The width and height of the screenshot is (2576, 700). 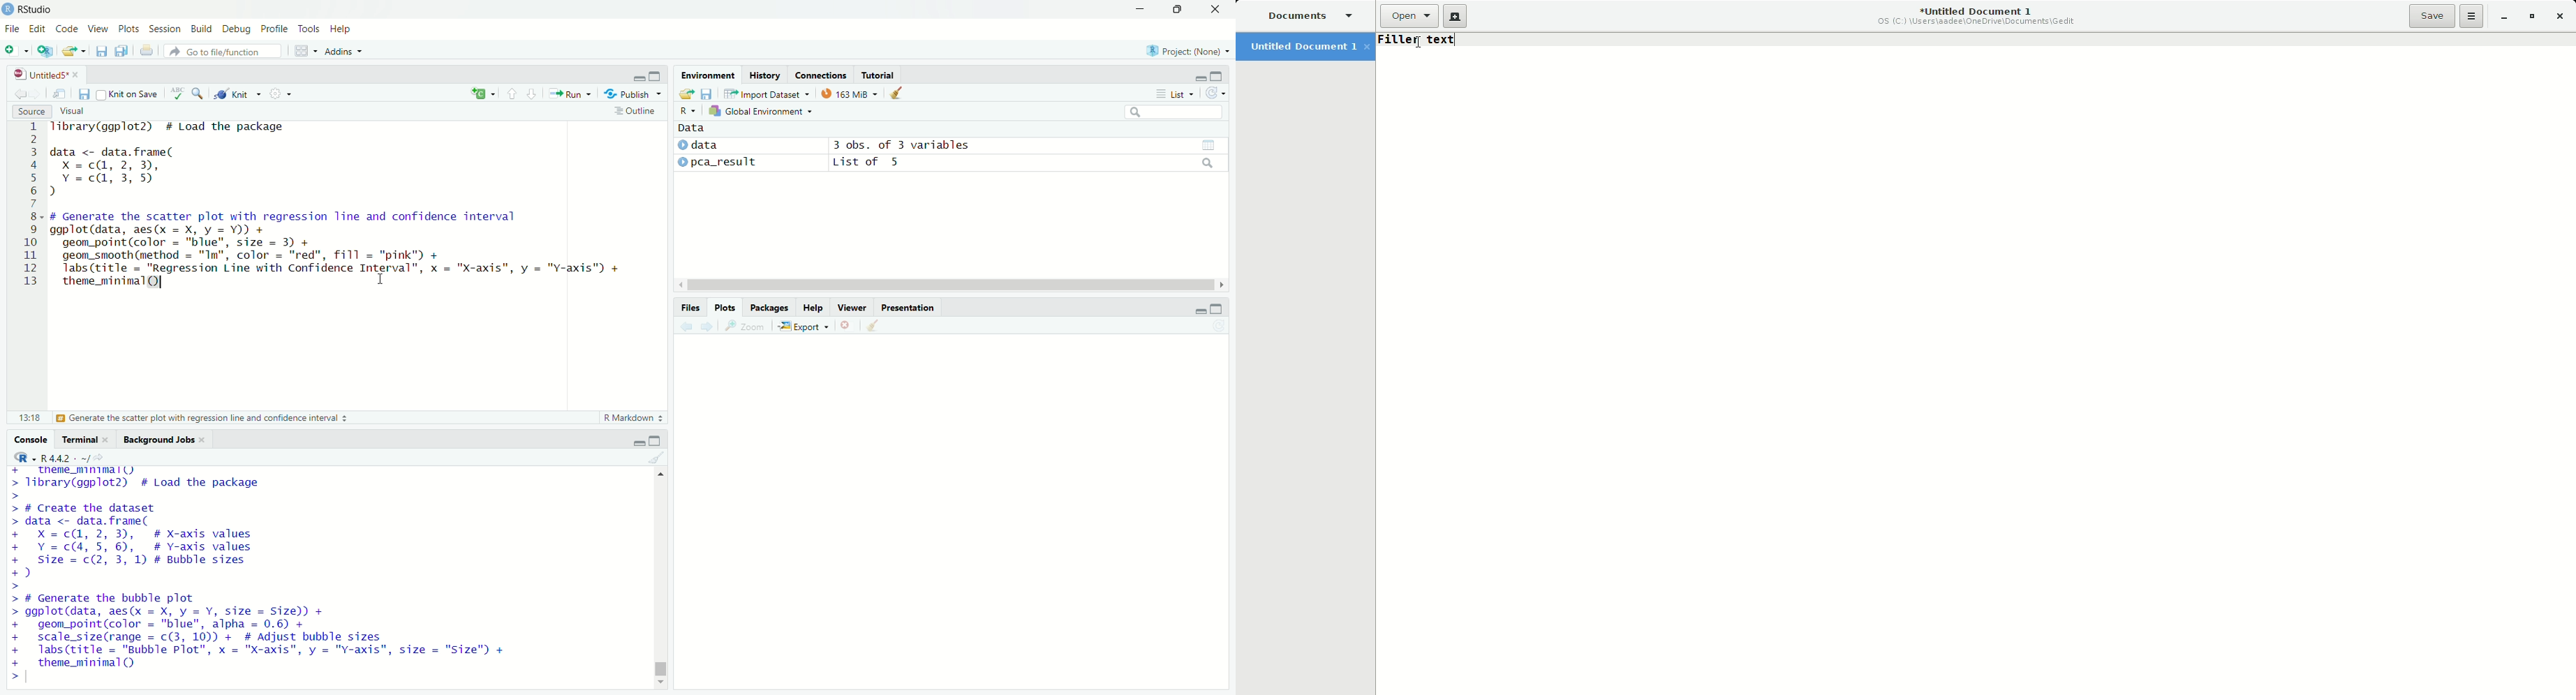 What do you see at coordinates (1309, 15) in the screenshot?
I see `Documents` at bounding box center [1309, 15].